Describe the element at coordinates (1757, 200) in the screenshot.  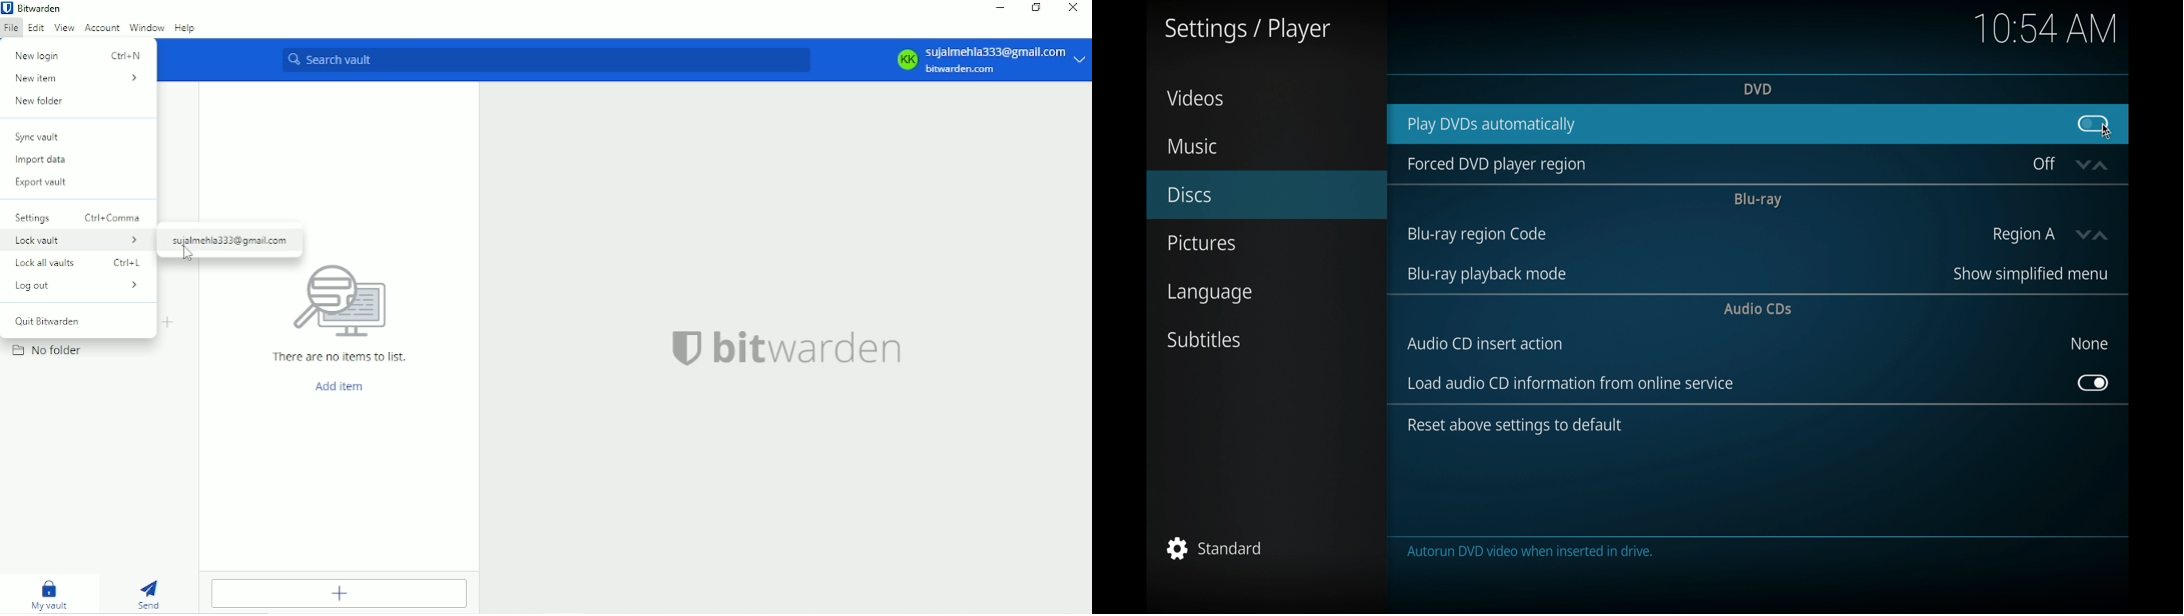
I see `blu-ray` at that location.